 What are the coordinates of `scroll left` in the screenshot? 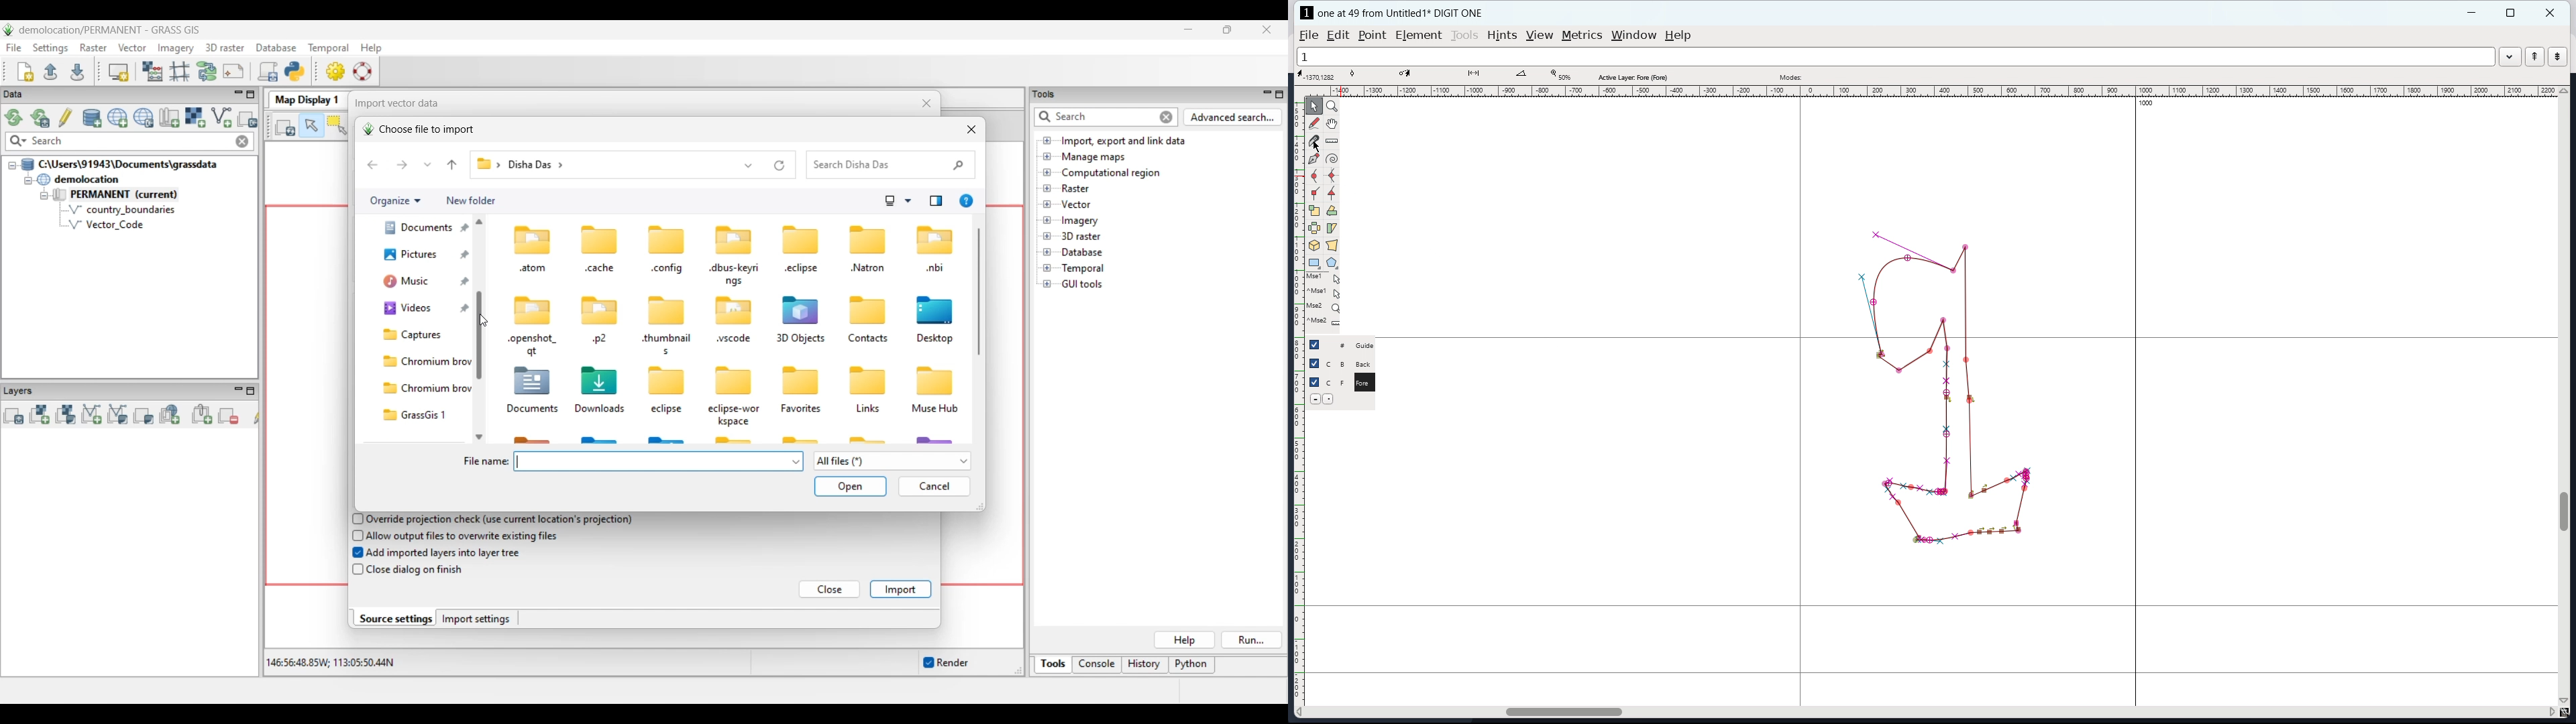 It's located at (1302, 712).